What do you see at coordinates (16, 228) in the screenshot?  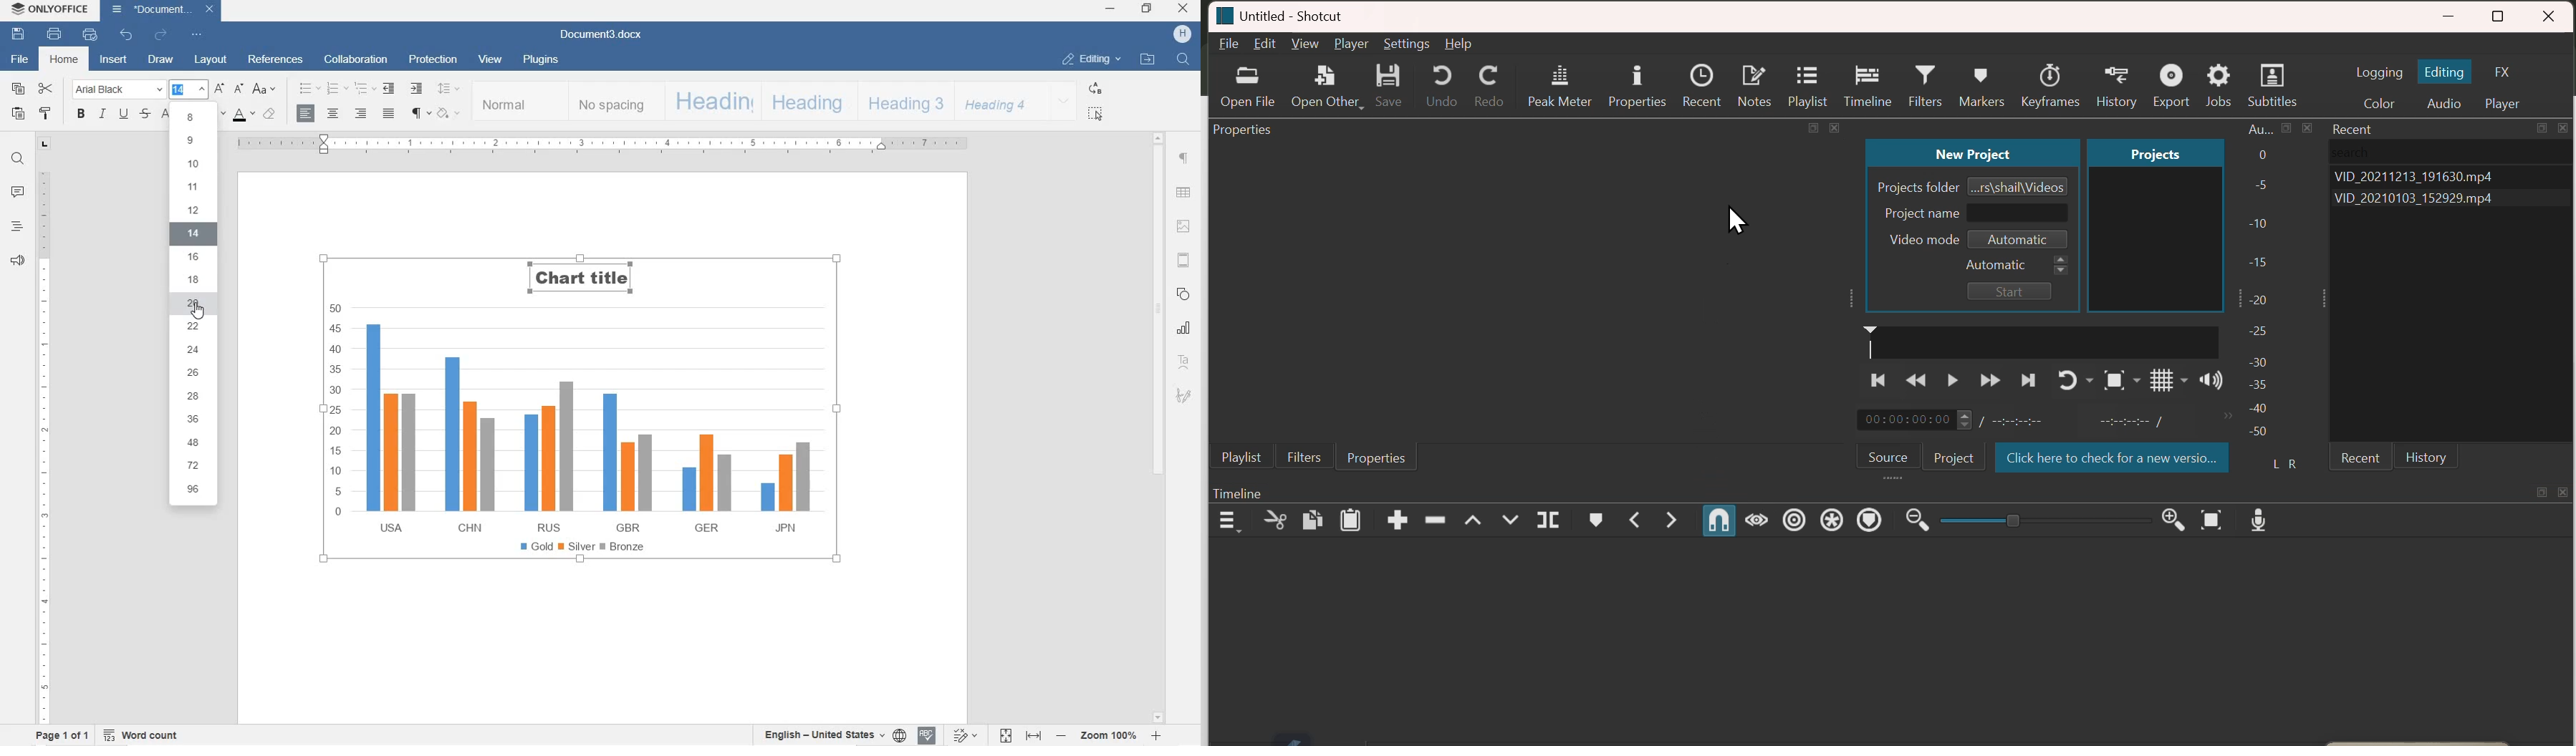 I see `HEADINGS` at bounding box center [16, 228].